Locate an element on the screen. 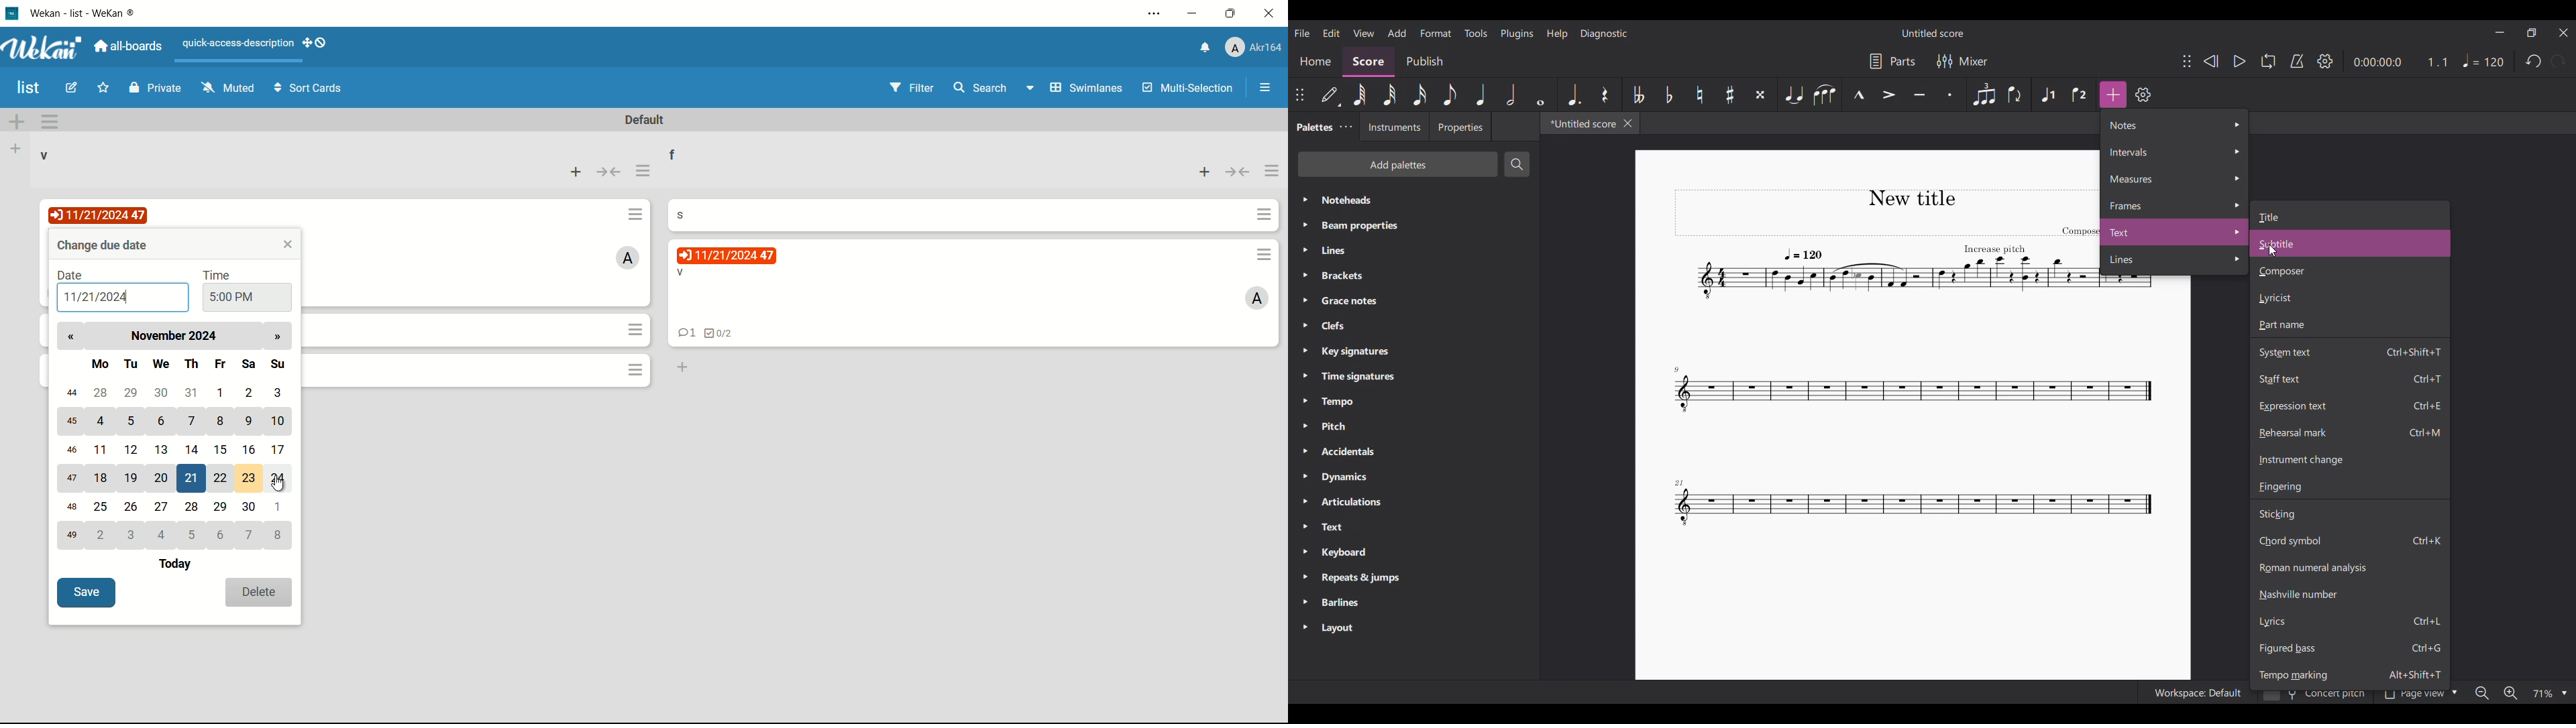 The width and height of the screenshot is (2576, 728). Toggle natural is located at coordinates (1699, 95).